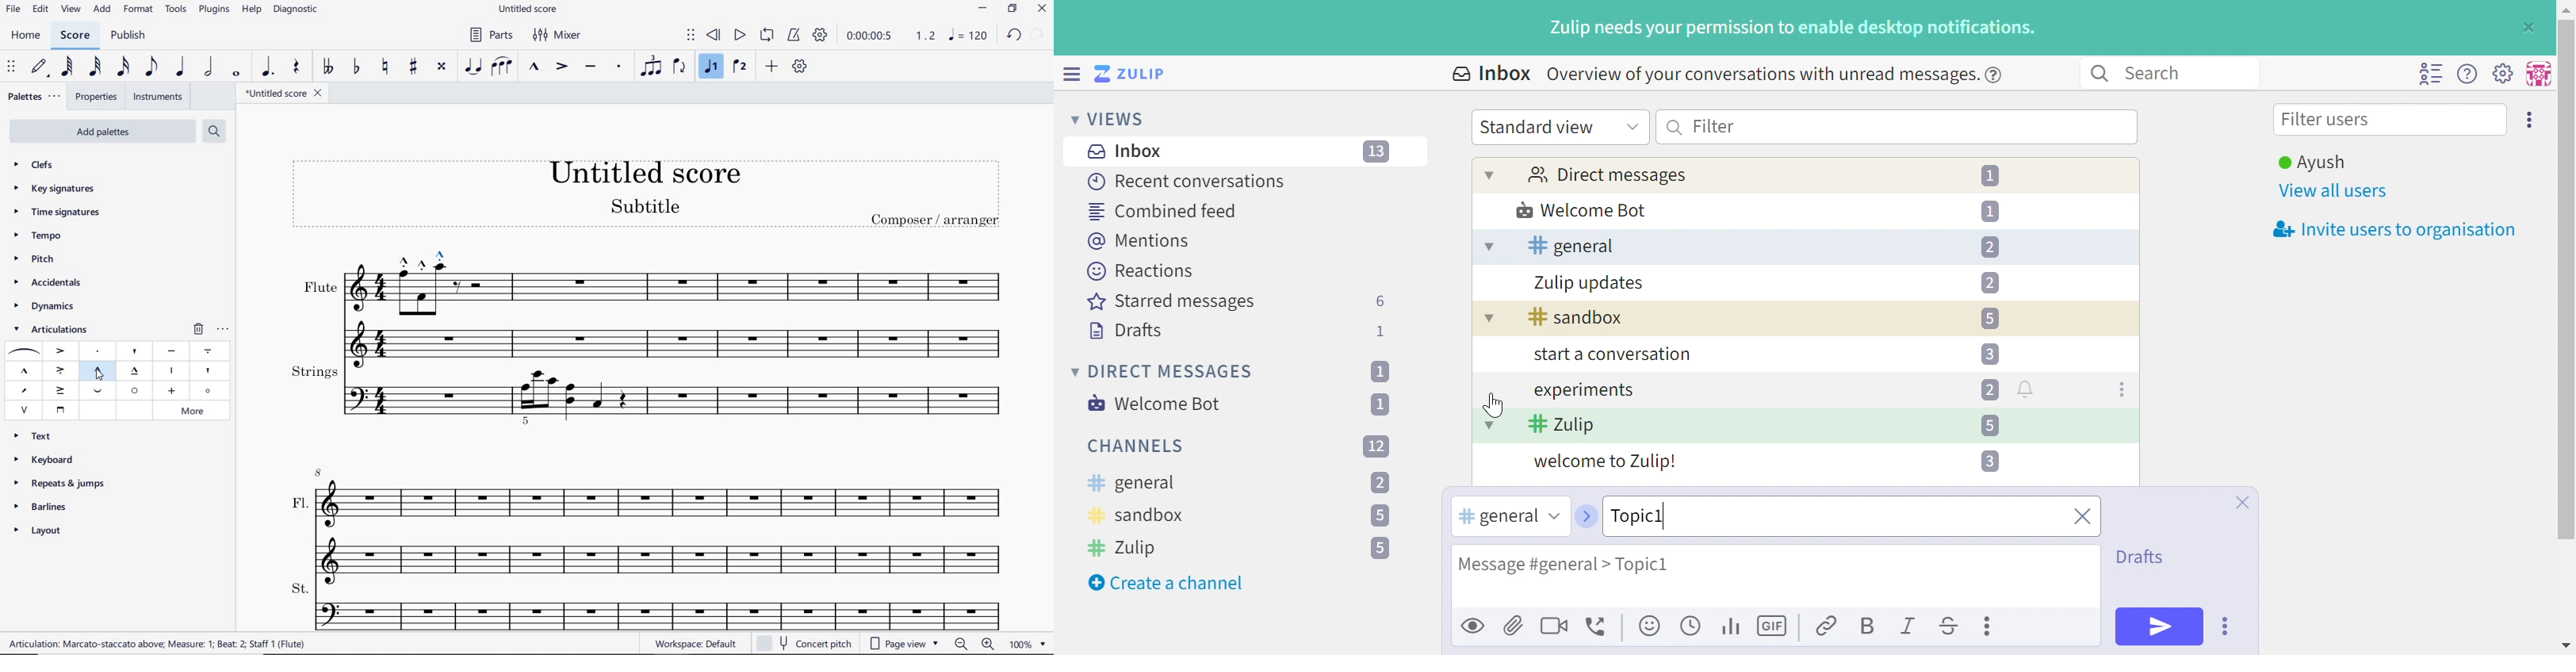  What do you see at coordinates (2241, 503) in the screenshot?
I see `Close` at bounding box center [2241, 503].